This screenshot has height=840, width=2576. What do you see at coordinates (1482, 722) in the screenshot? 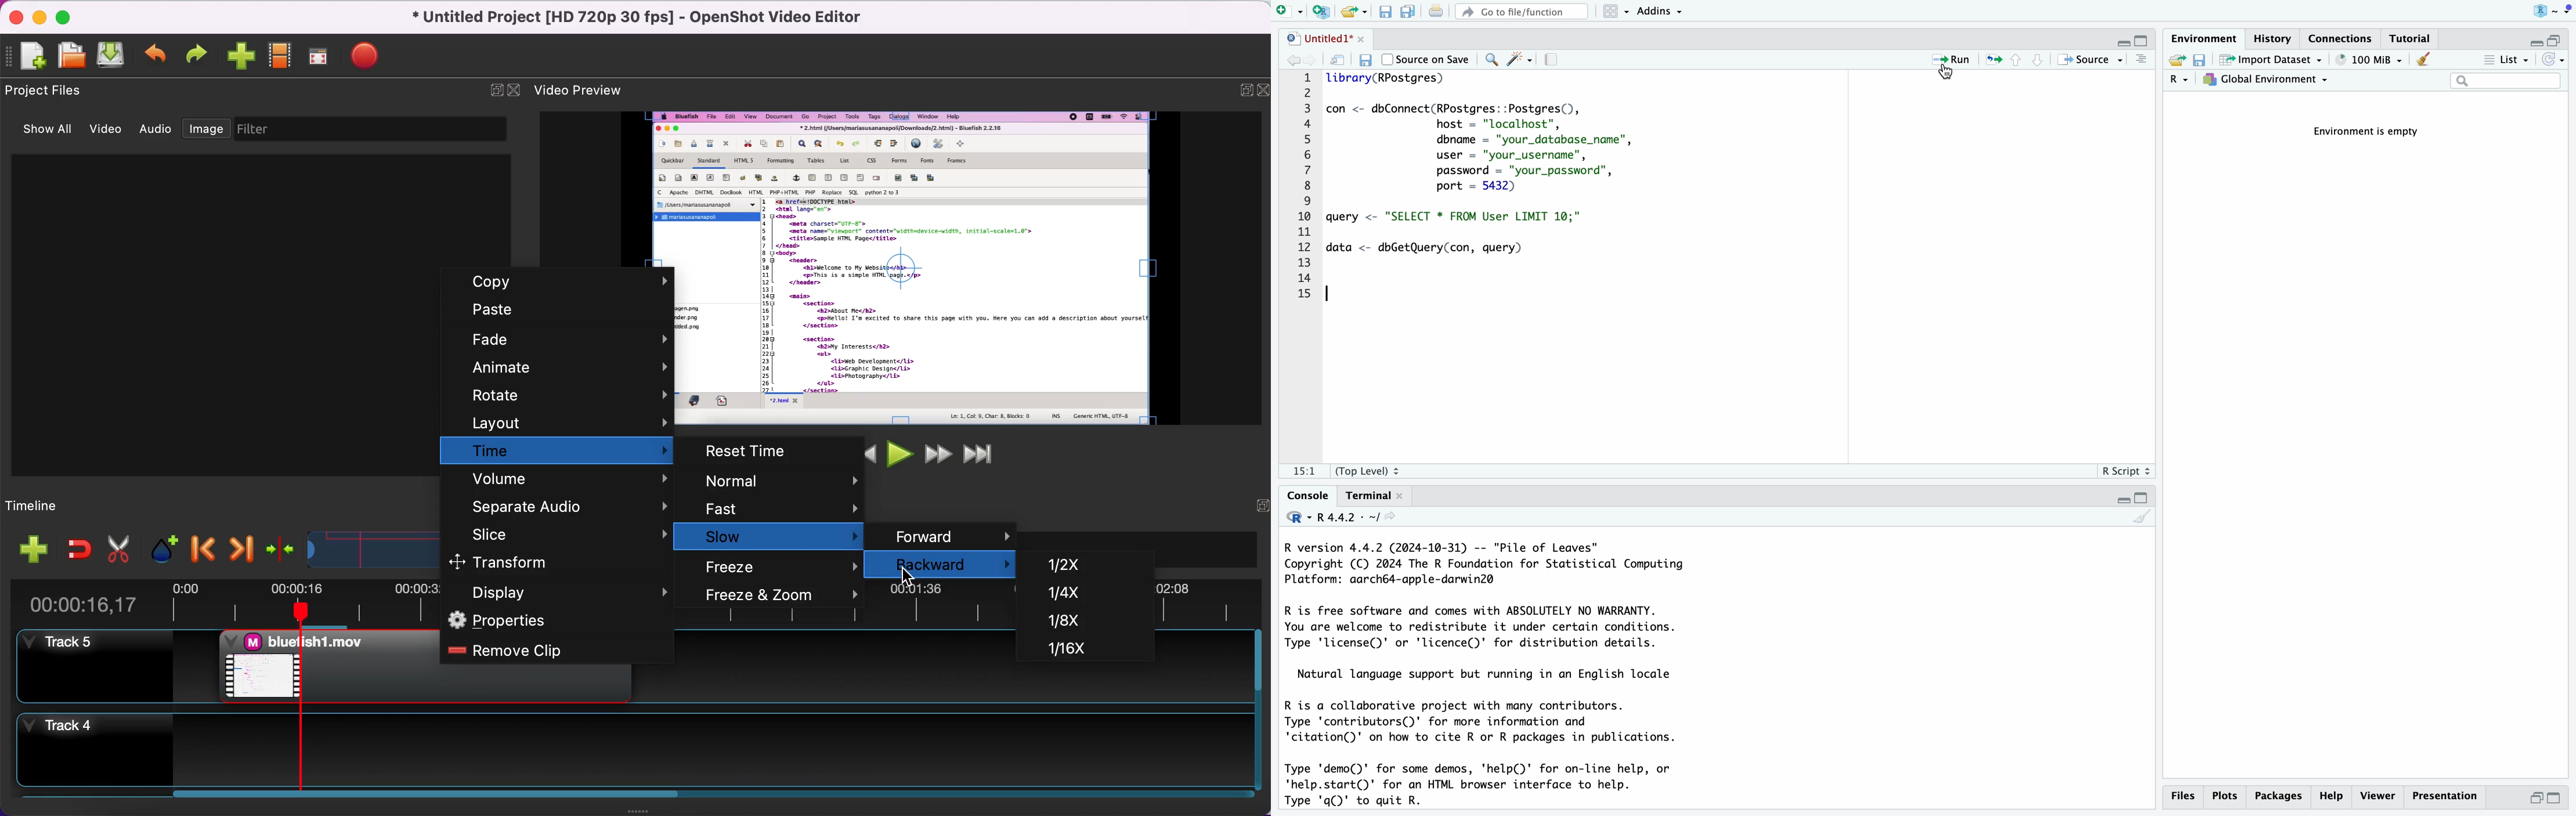
I see `description of contributors` at bounding box center [1482, 722].